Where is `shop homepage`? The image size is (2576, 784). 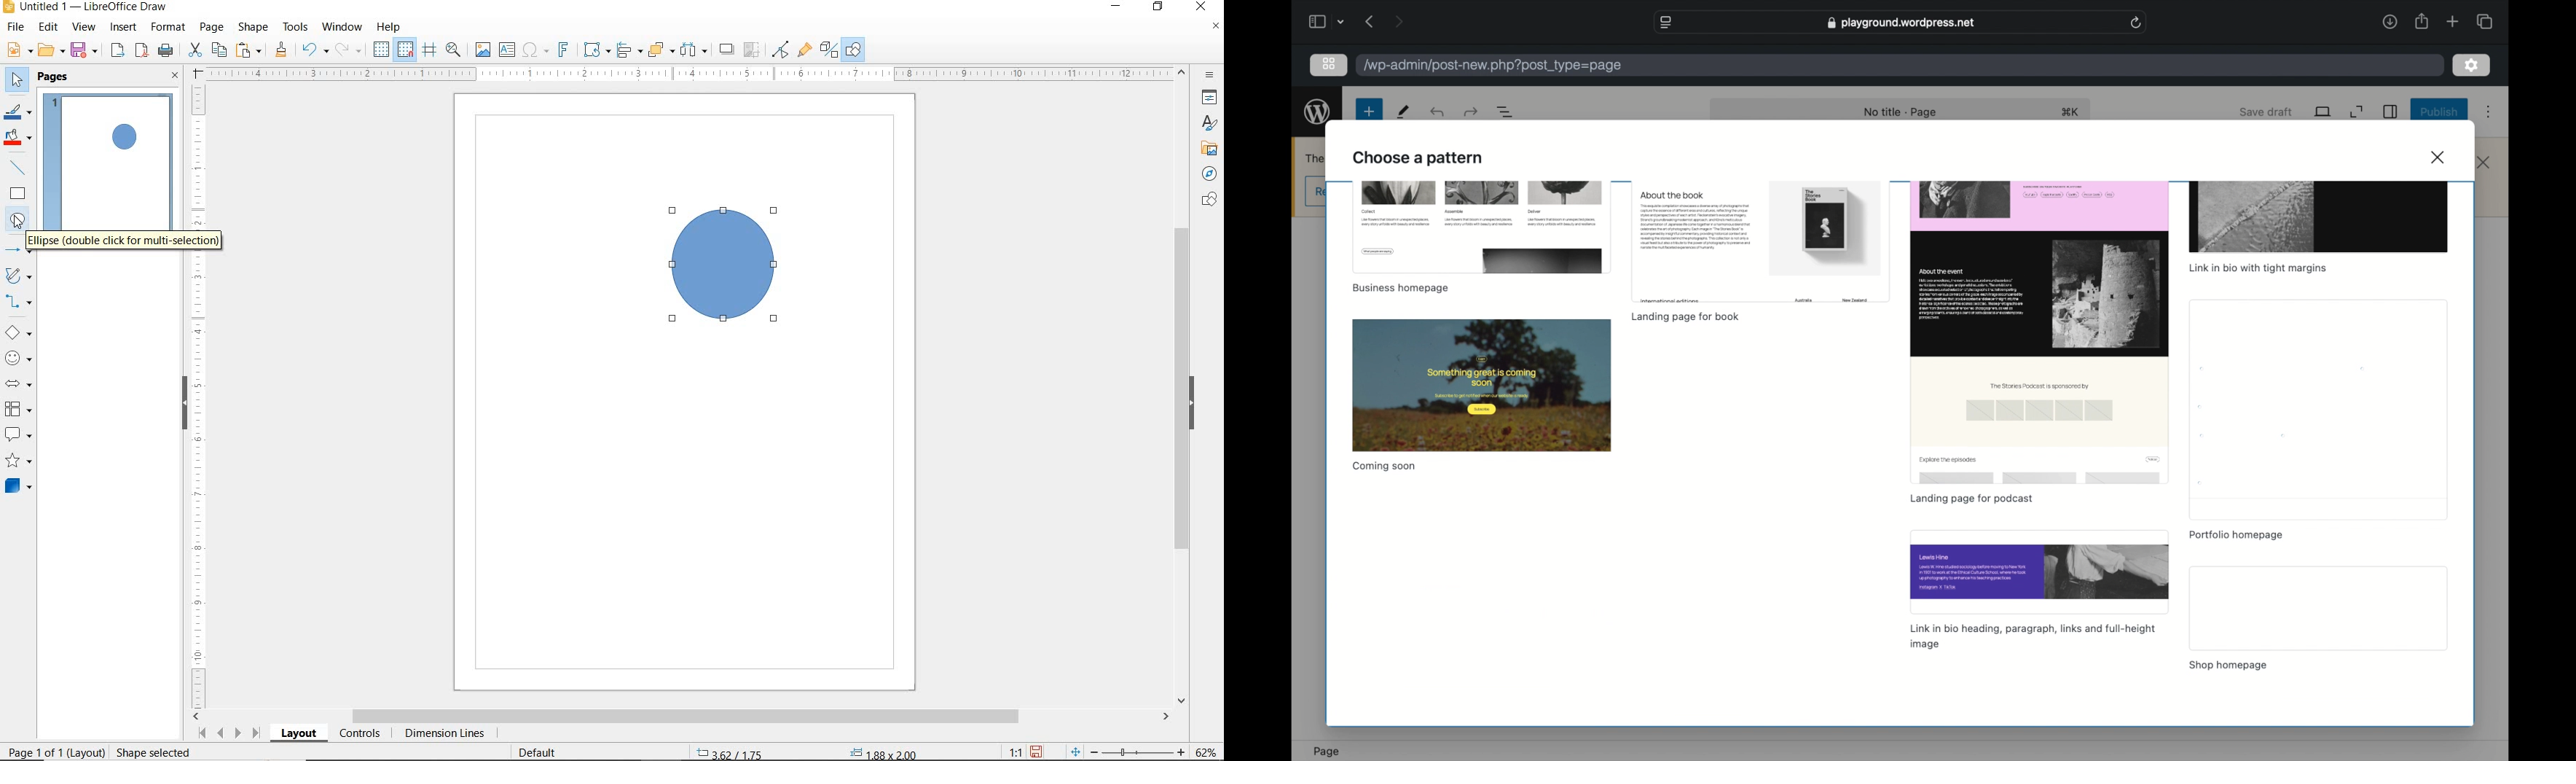 shop homepage is located at coordinates (2227, 666).